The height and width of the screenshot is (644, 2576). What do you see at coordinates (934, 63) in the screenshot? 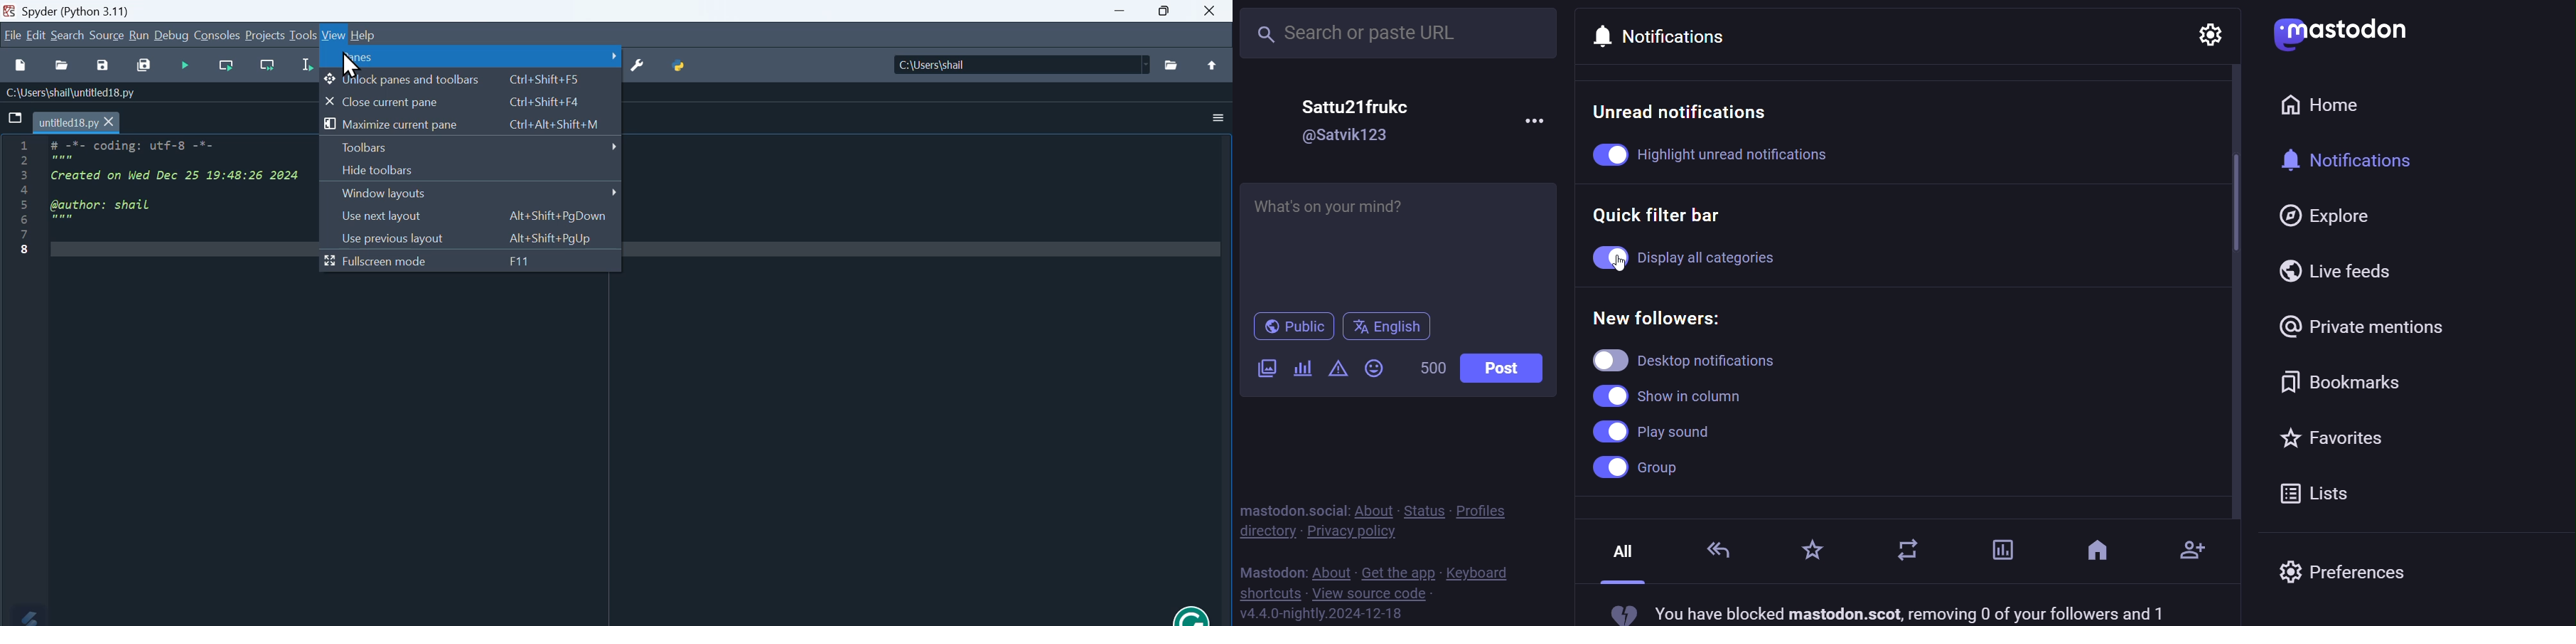
I see `C:\Users\shail` at bounding box center [934, 63].